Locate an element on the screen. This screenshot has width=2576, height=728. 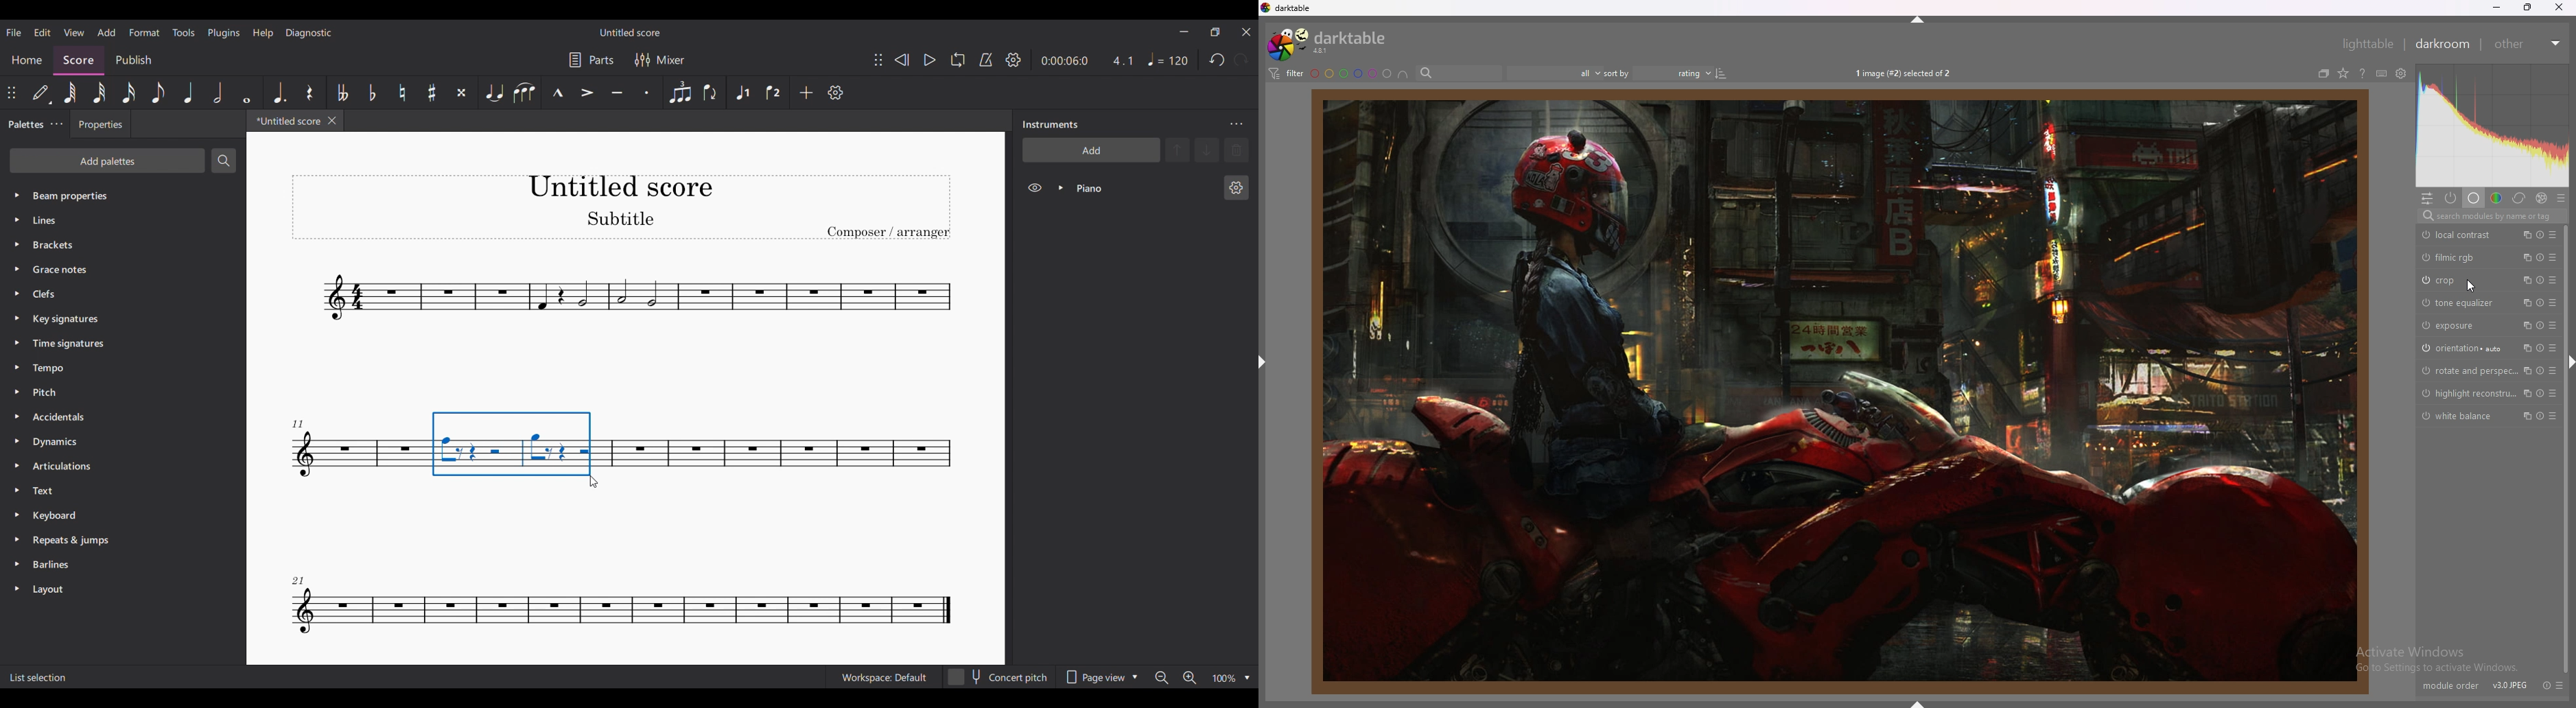
File menu is located at coordinates (13, 32).